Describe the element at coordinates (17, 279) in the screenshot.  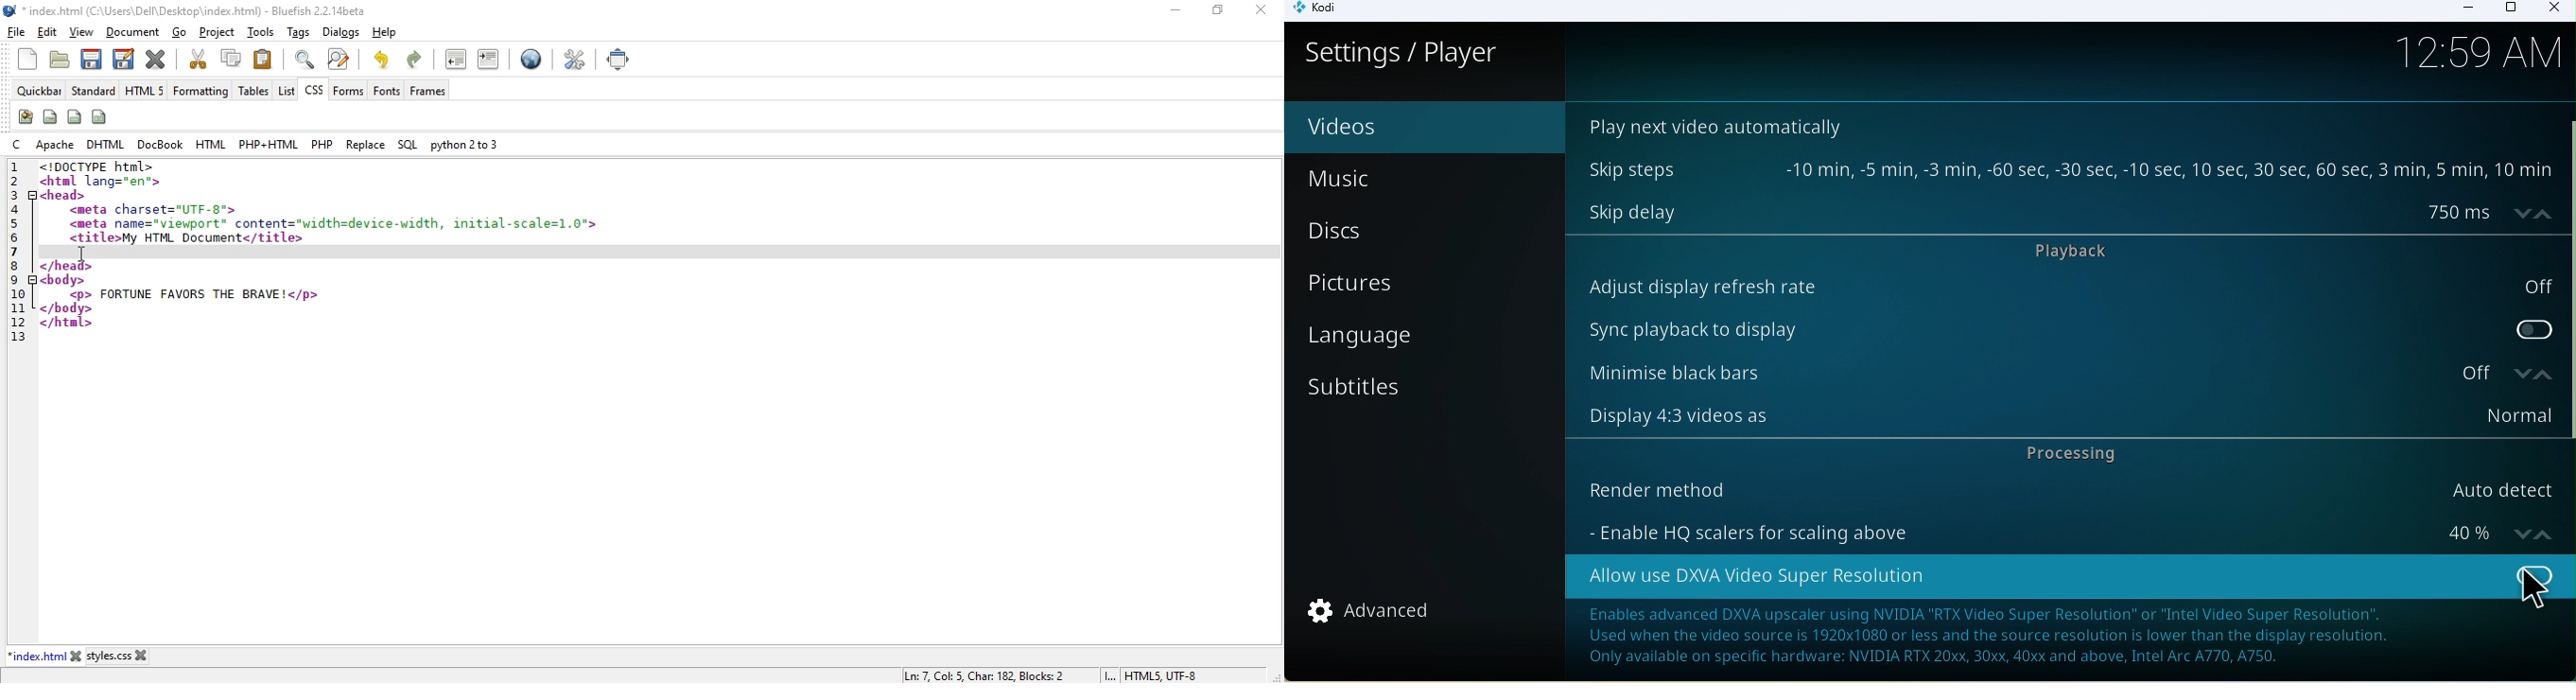
I see `9` at that location.